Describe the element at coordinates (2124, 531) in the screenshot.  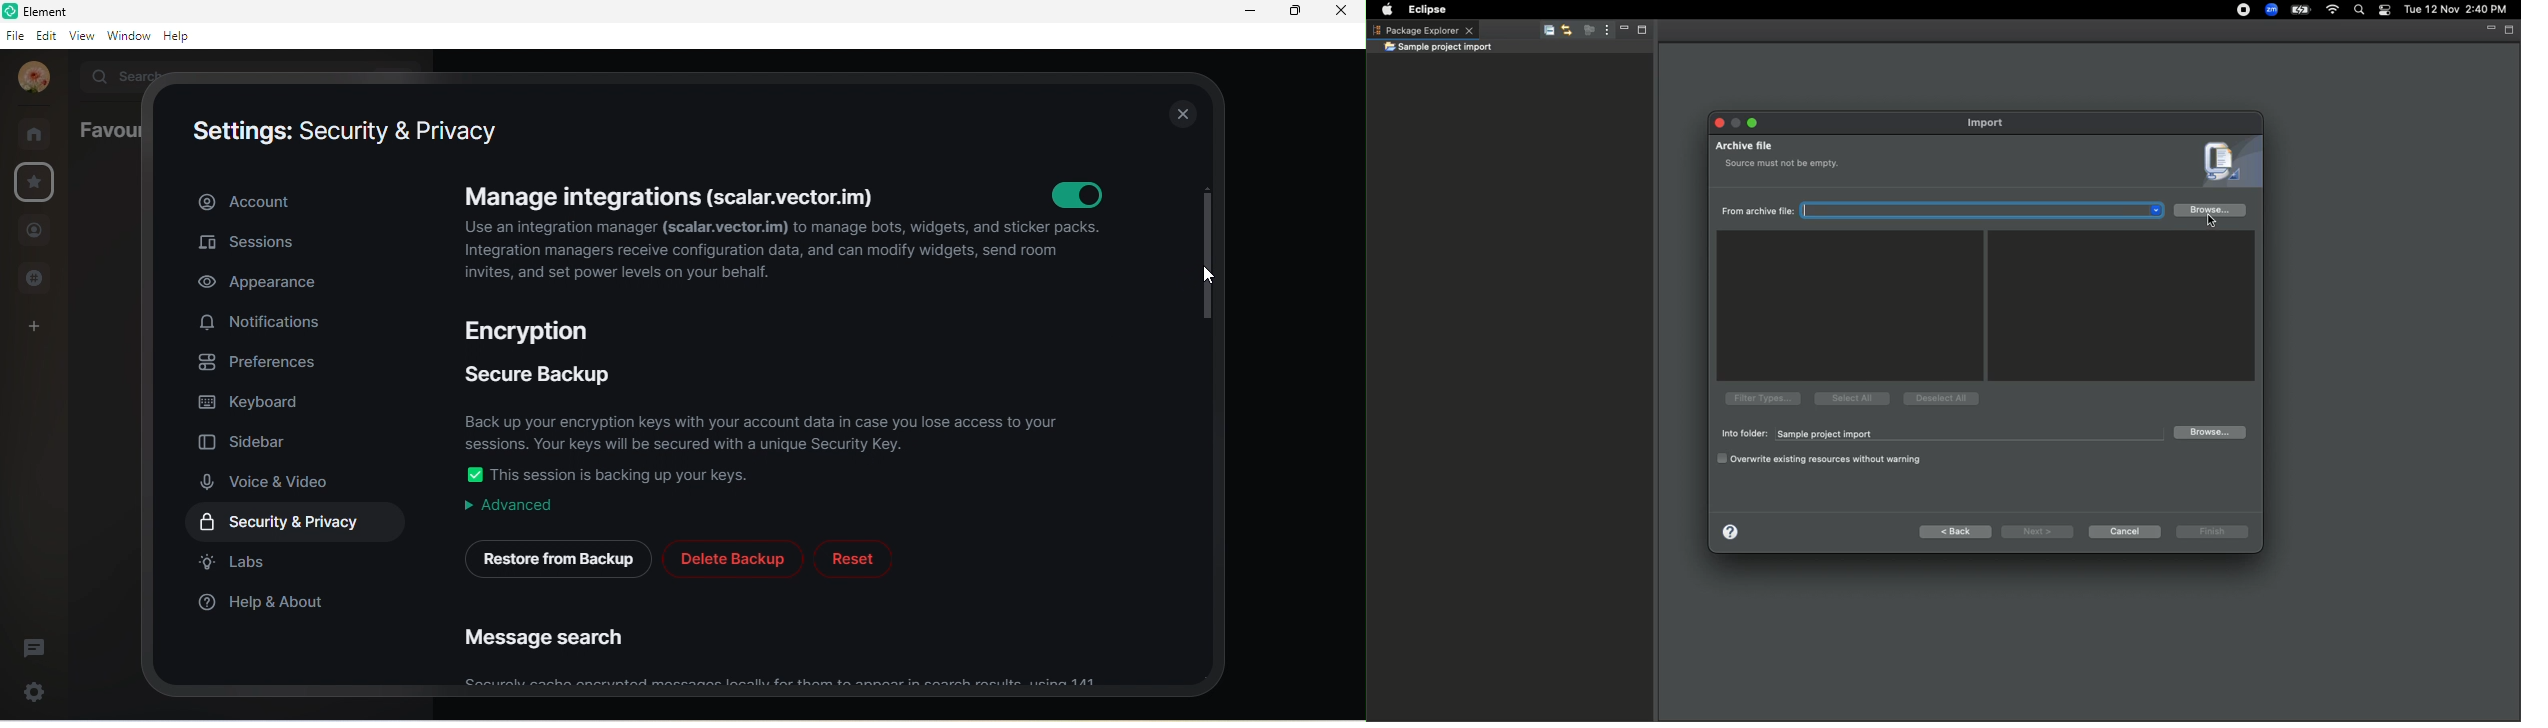
I see `Cancel` at that location.